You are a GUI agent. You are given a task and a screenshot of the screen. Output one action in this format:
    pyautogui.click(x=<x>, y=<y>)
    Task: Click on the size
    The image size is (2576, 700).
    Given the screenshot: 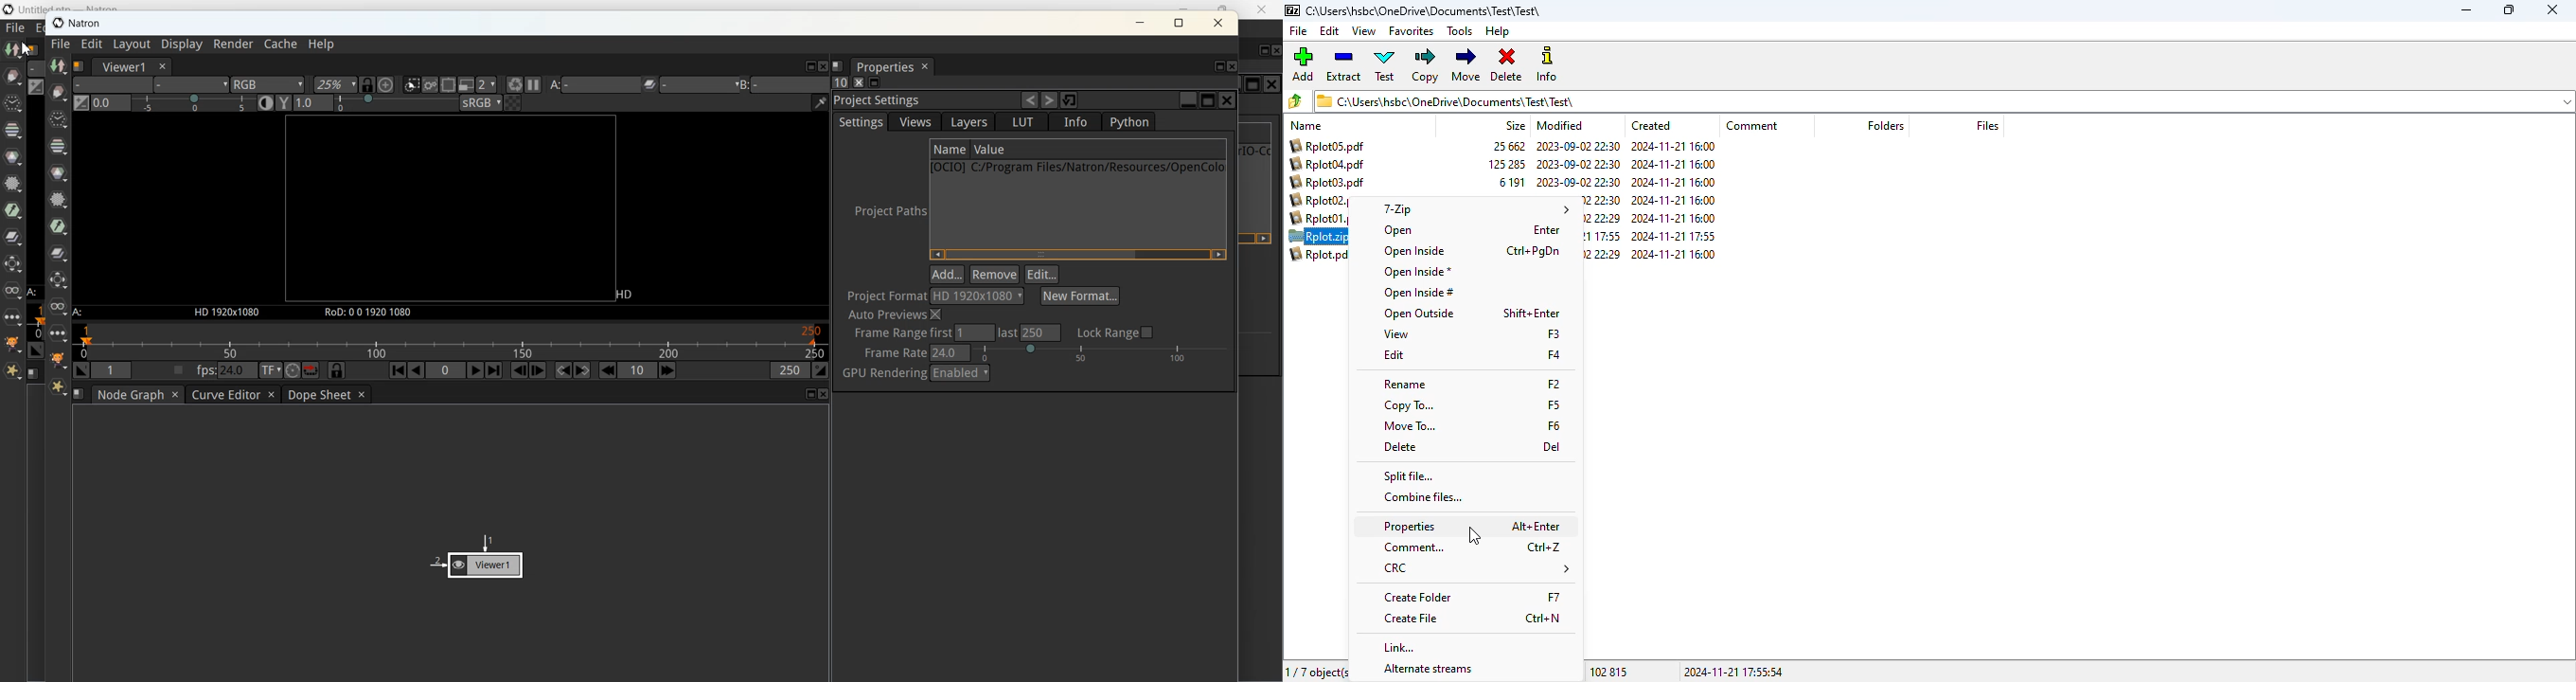 What is the action you would take?
    pyautogui.click(x=1516, y=126)
    